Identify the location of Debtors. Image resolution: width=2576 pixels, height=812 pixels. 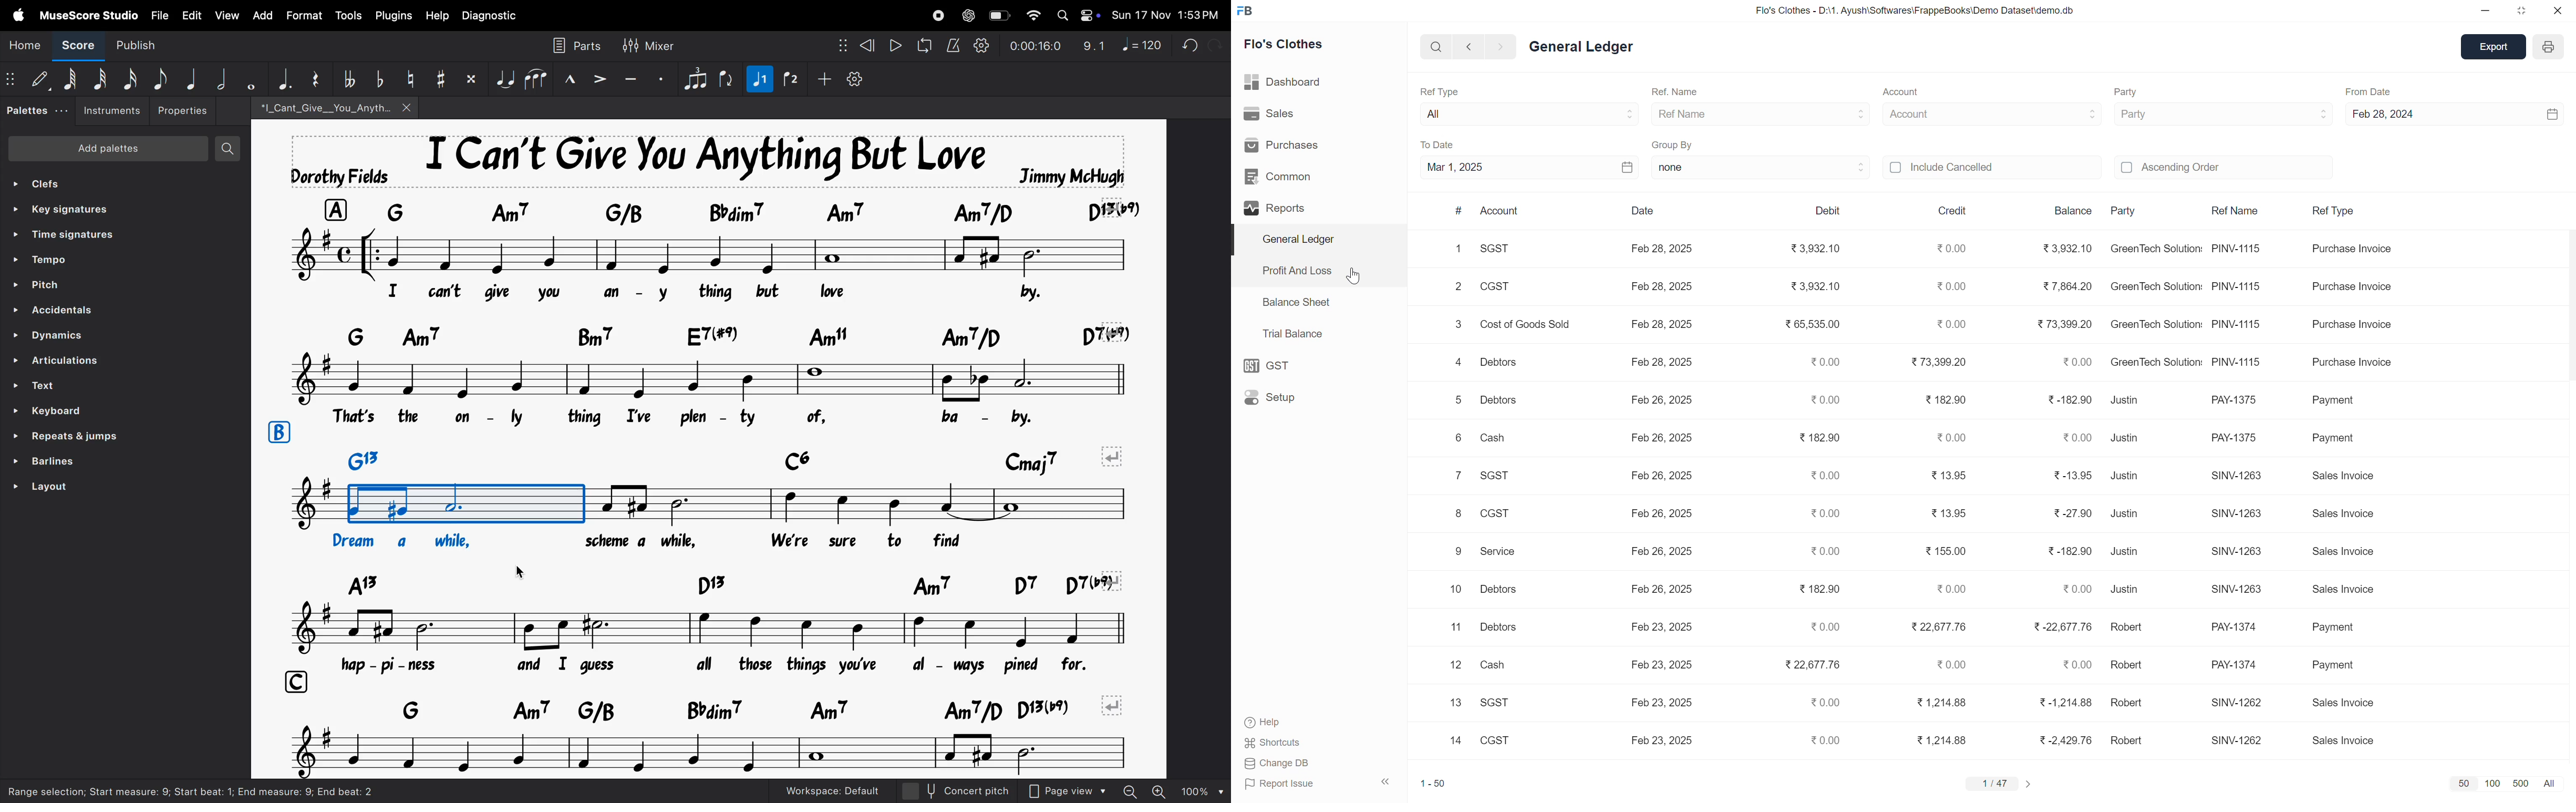
(1505, 365).